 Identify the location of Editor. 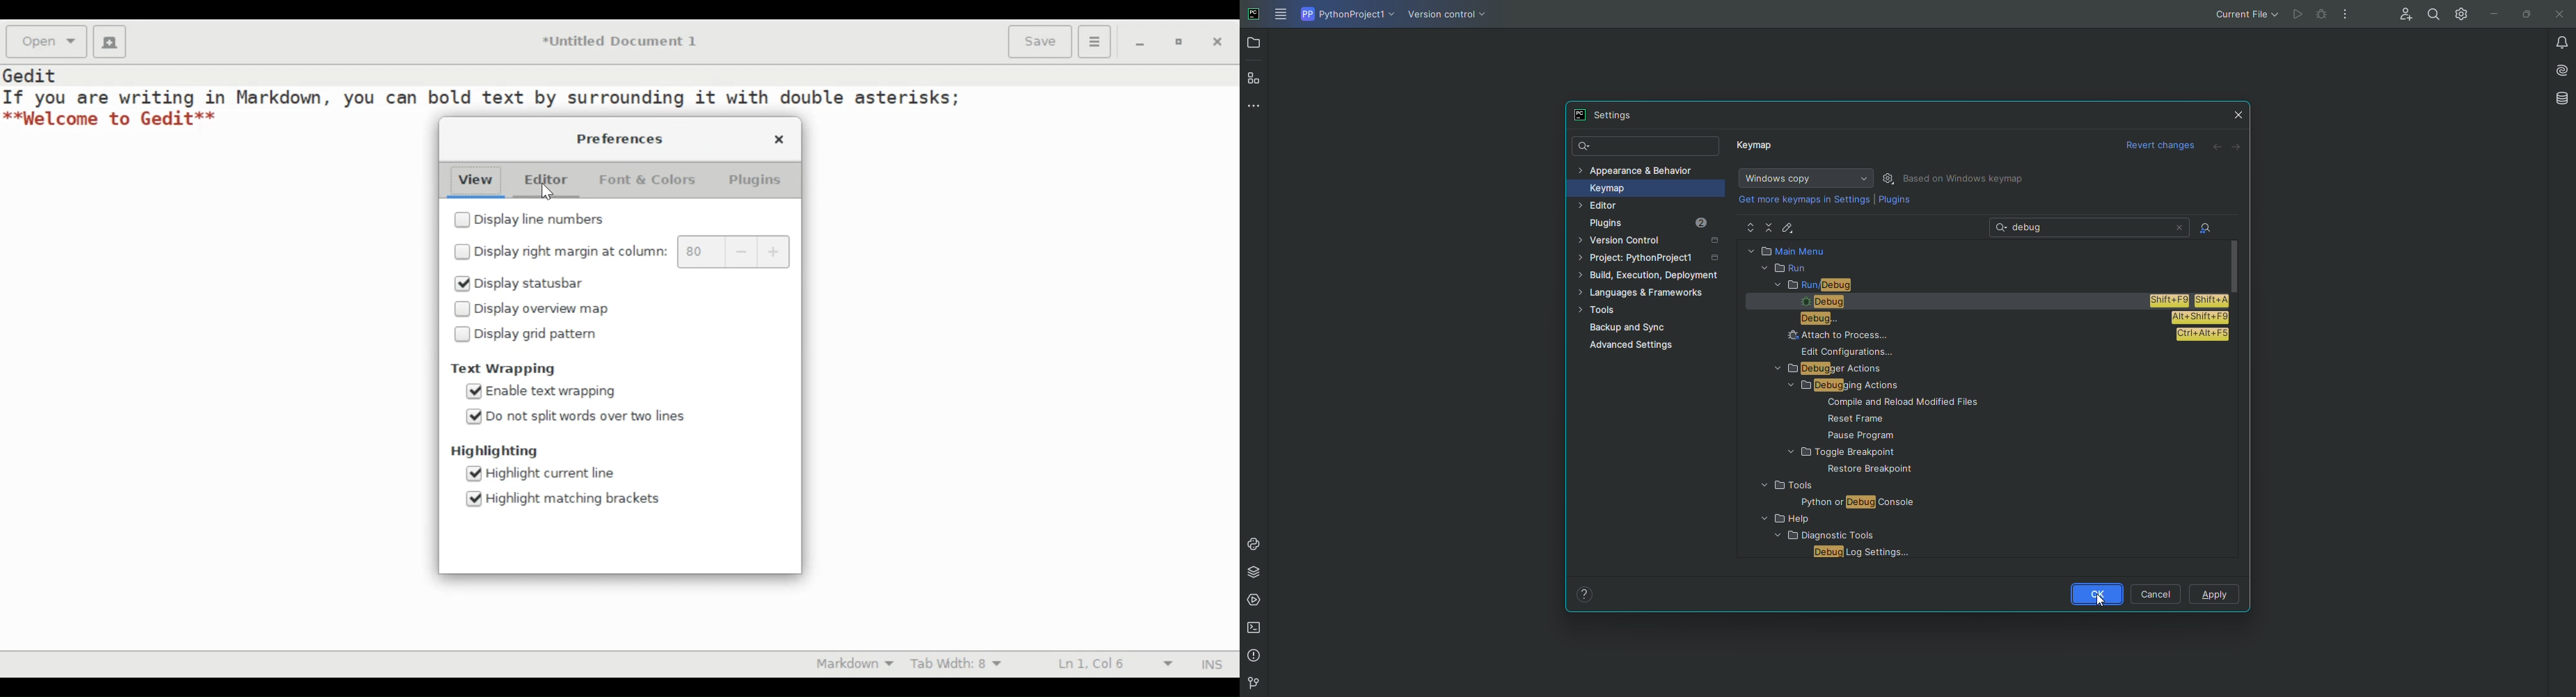
(544, 179).